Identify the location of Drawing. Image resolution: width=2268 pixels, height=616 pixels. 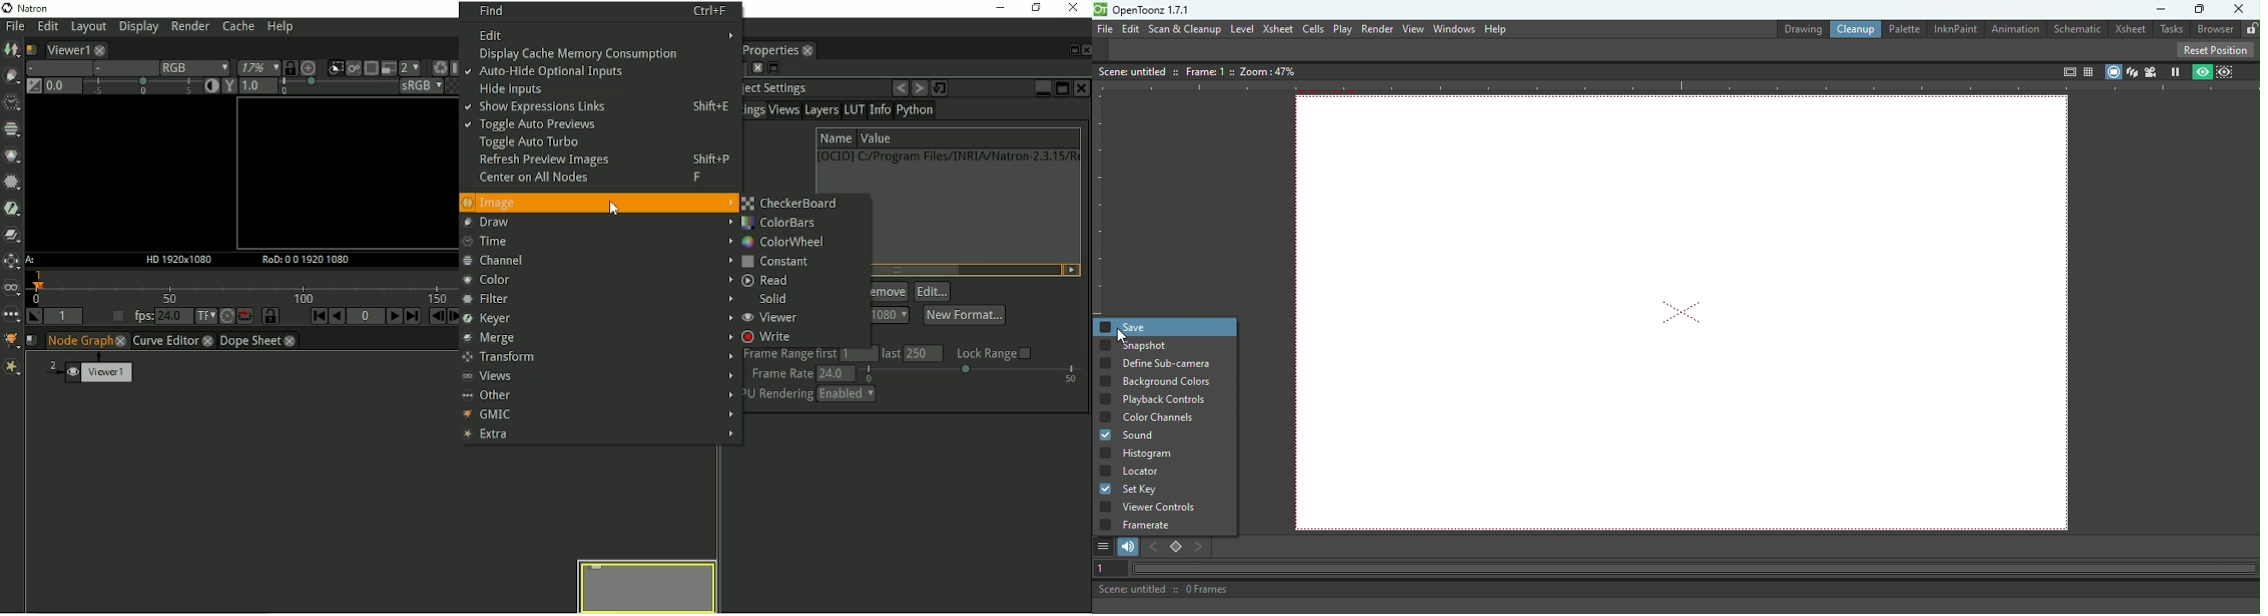
(1793, 27).